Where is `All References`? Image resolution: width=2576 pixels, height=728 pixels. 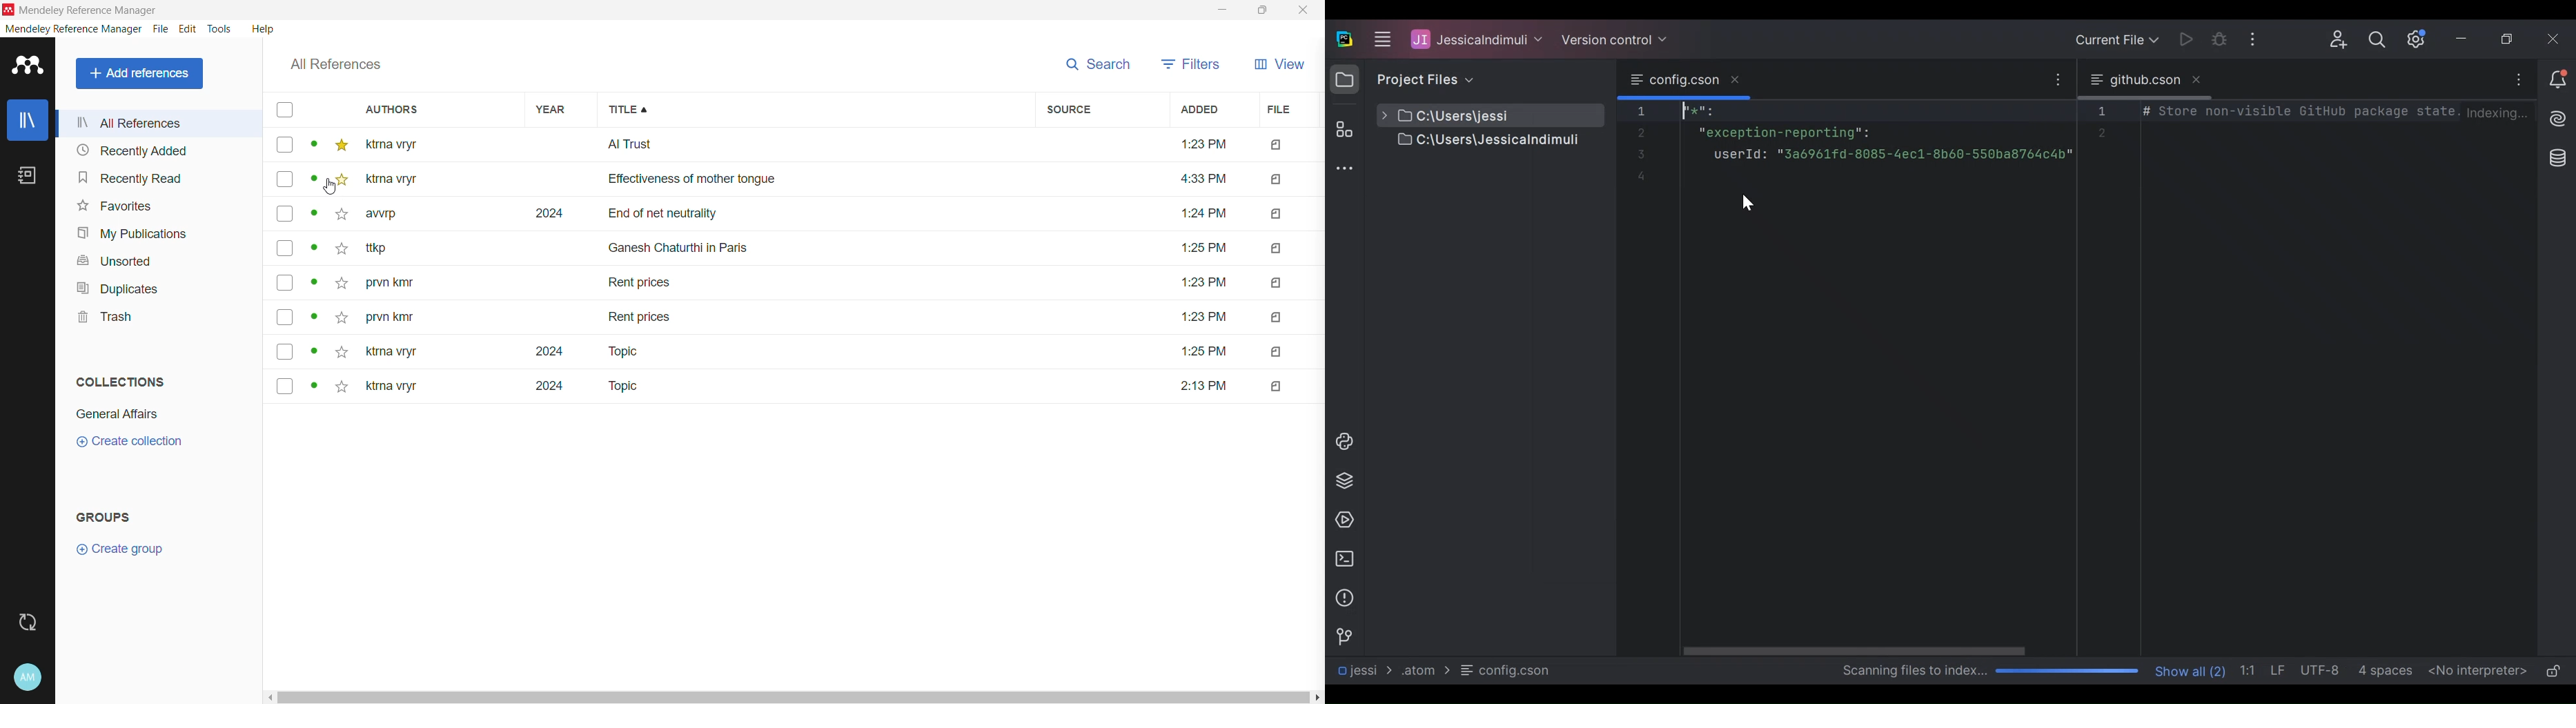 All References is located at coordinates (160, 123).